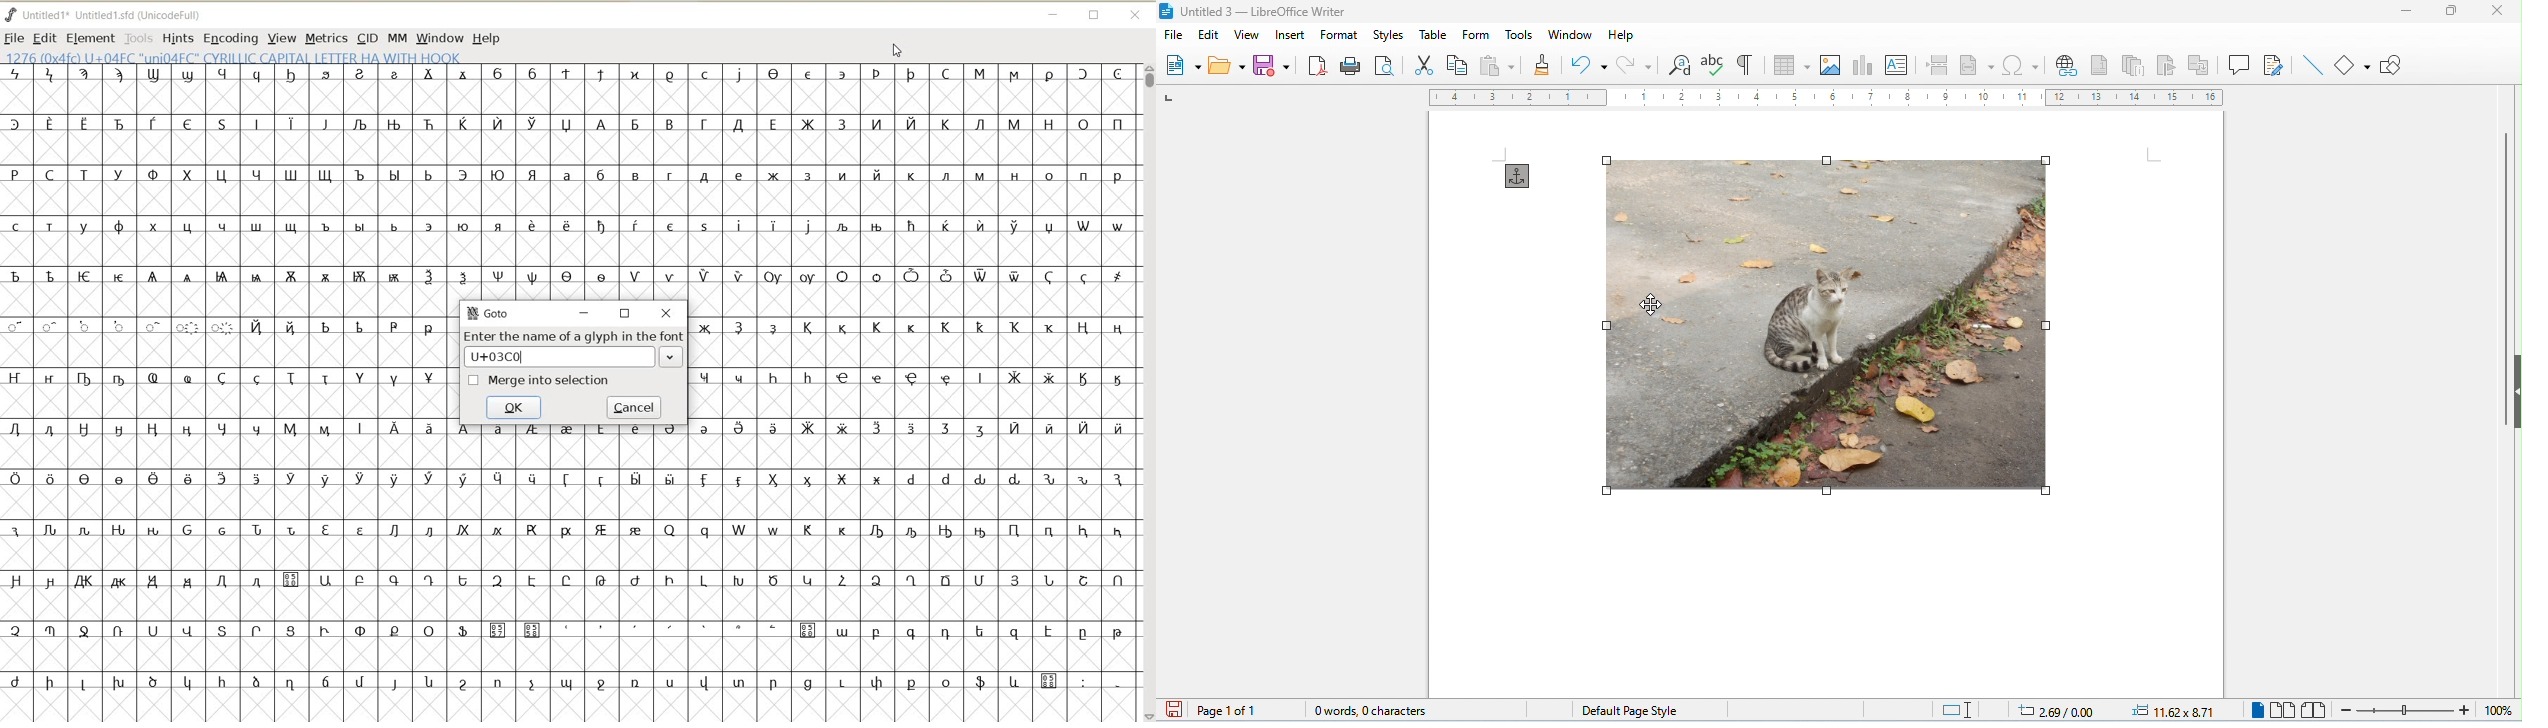  Describe the element at coordinates (1825, 326) in the screenshot. I see `image of cat` at that location.